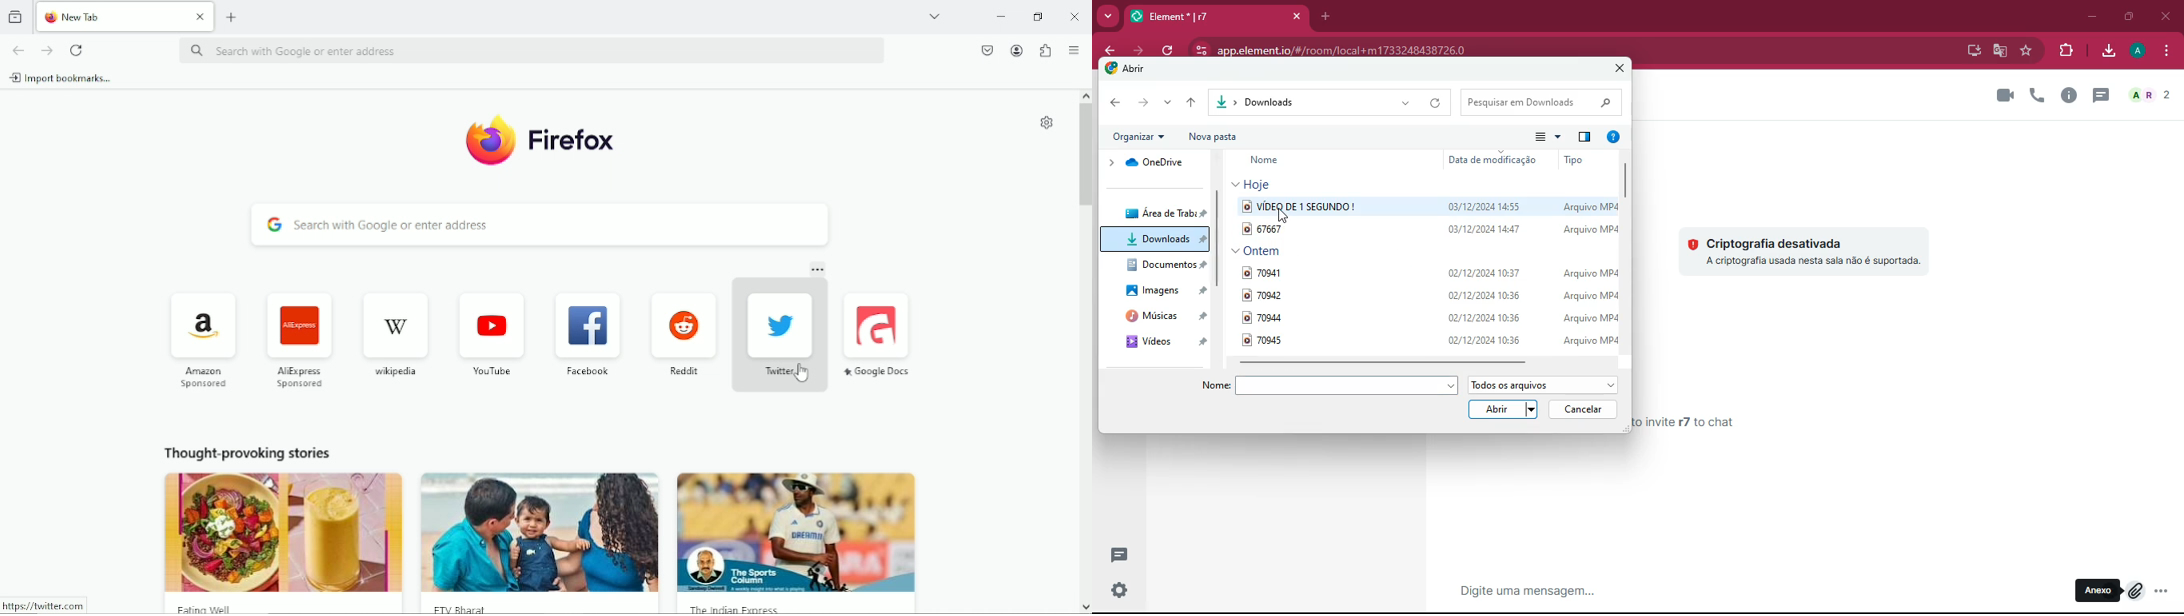 This screenshot has height=616, width=2184. What do you see at coordinates (2139, 50) in the screenshot?
I see `profile` at bounding box center [2139, 50].